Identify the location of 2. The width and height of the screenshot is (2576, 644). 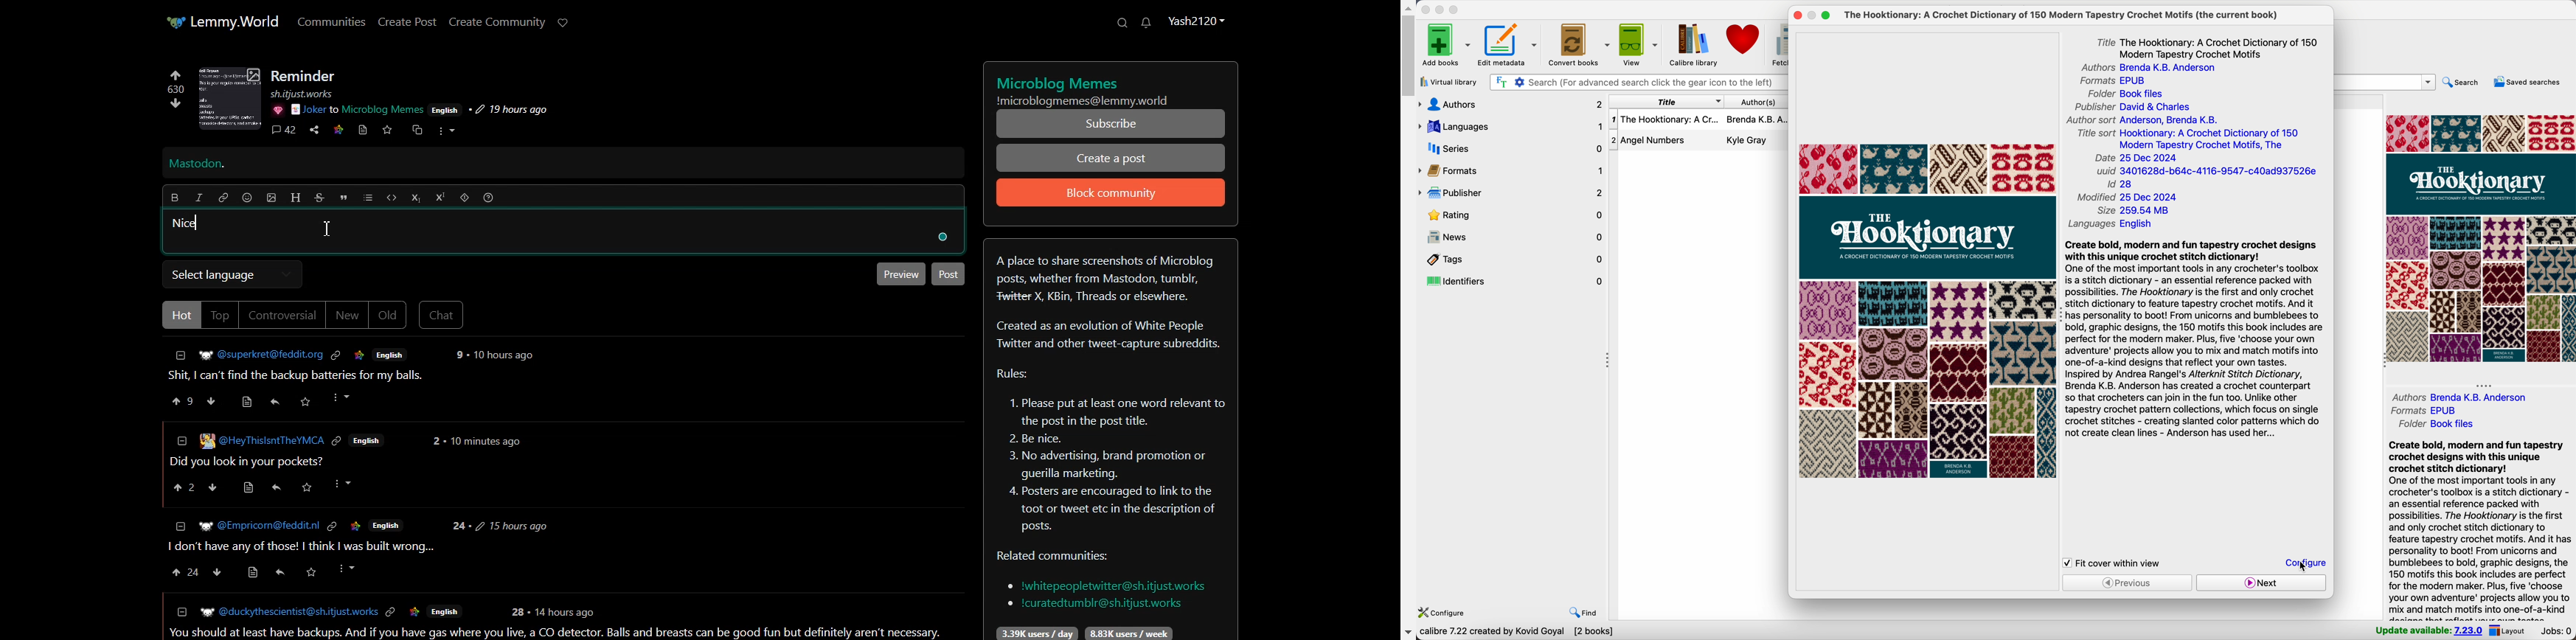
(435, 441).